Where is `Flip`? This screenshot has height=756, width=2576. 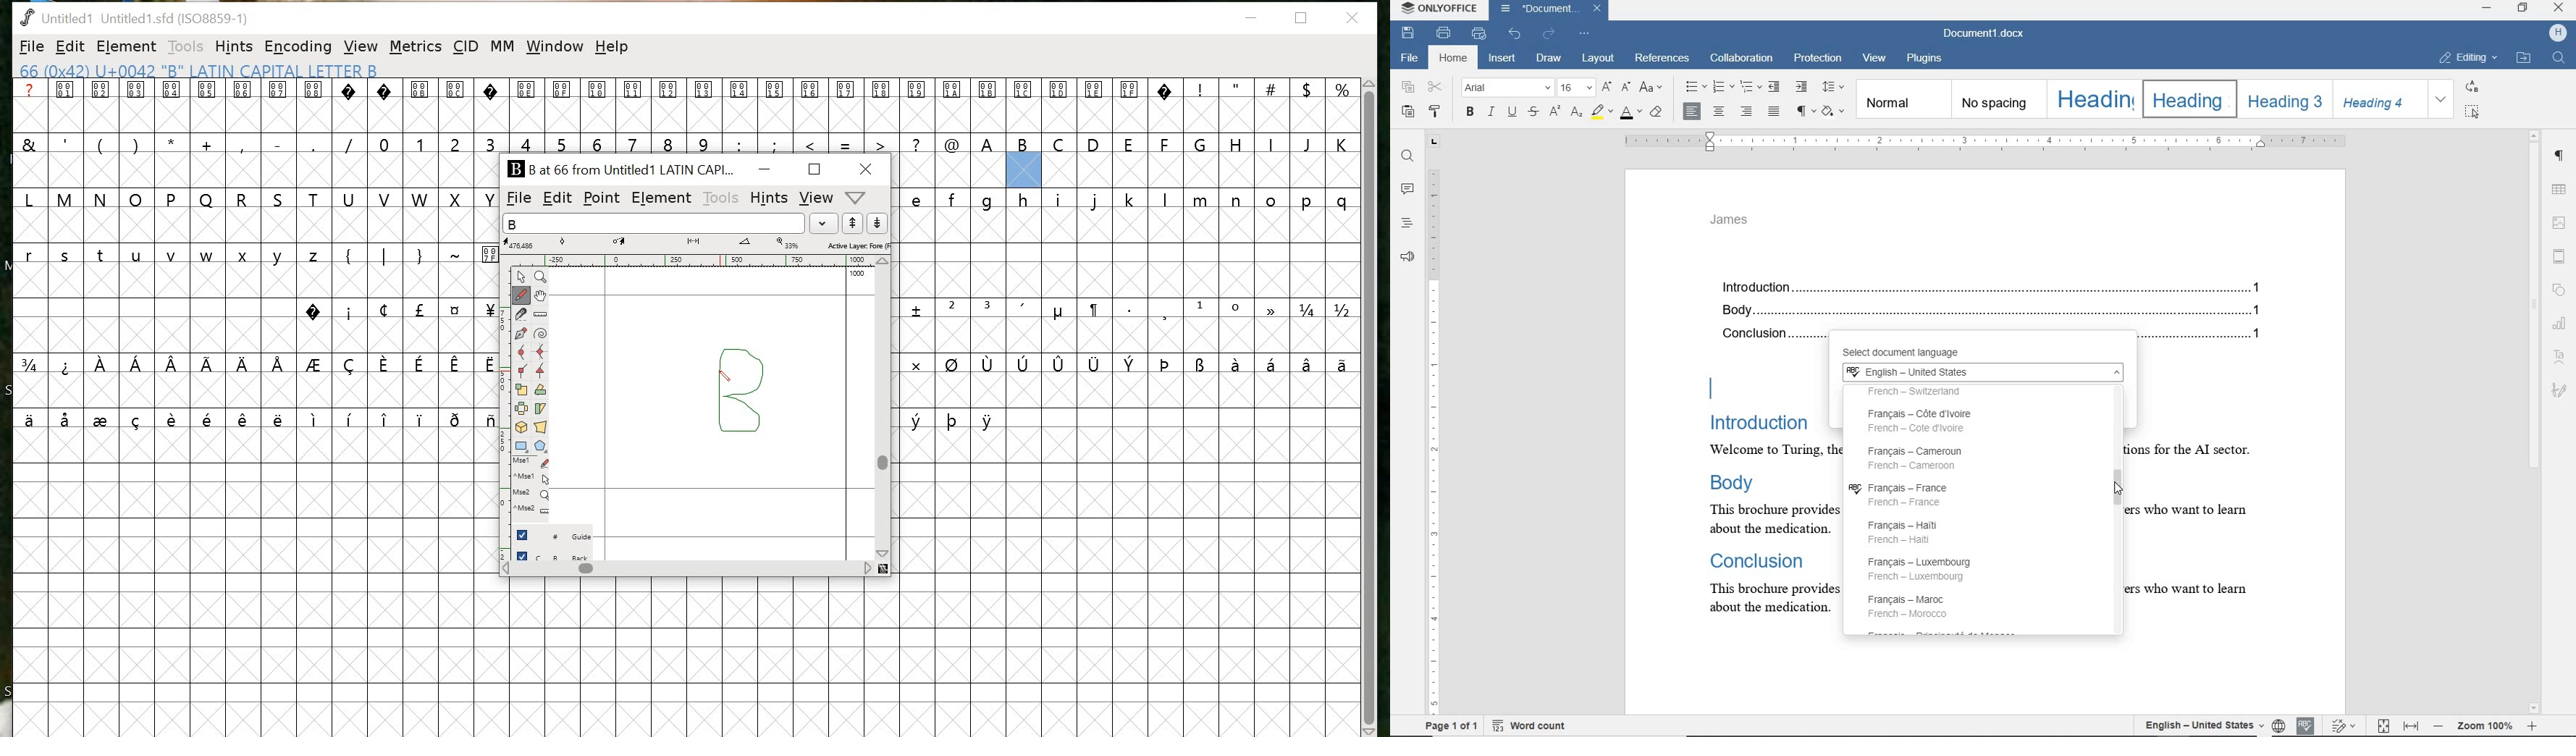
Flip is located at coordinates (522, 410).